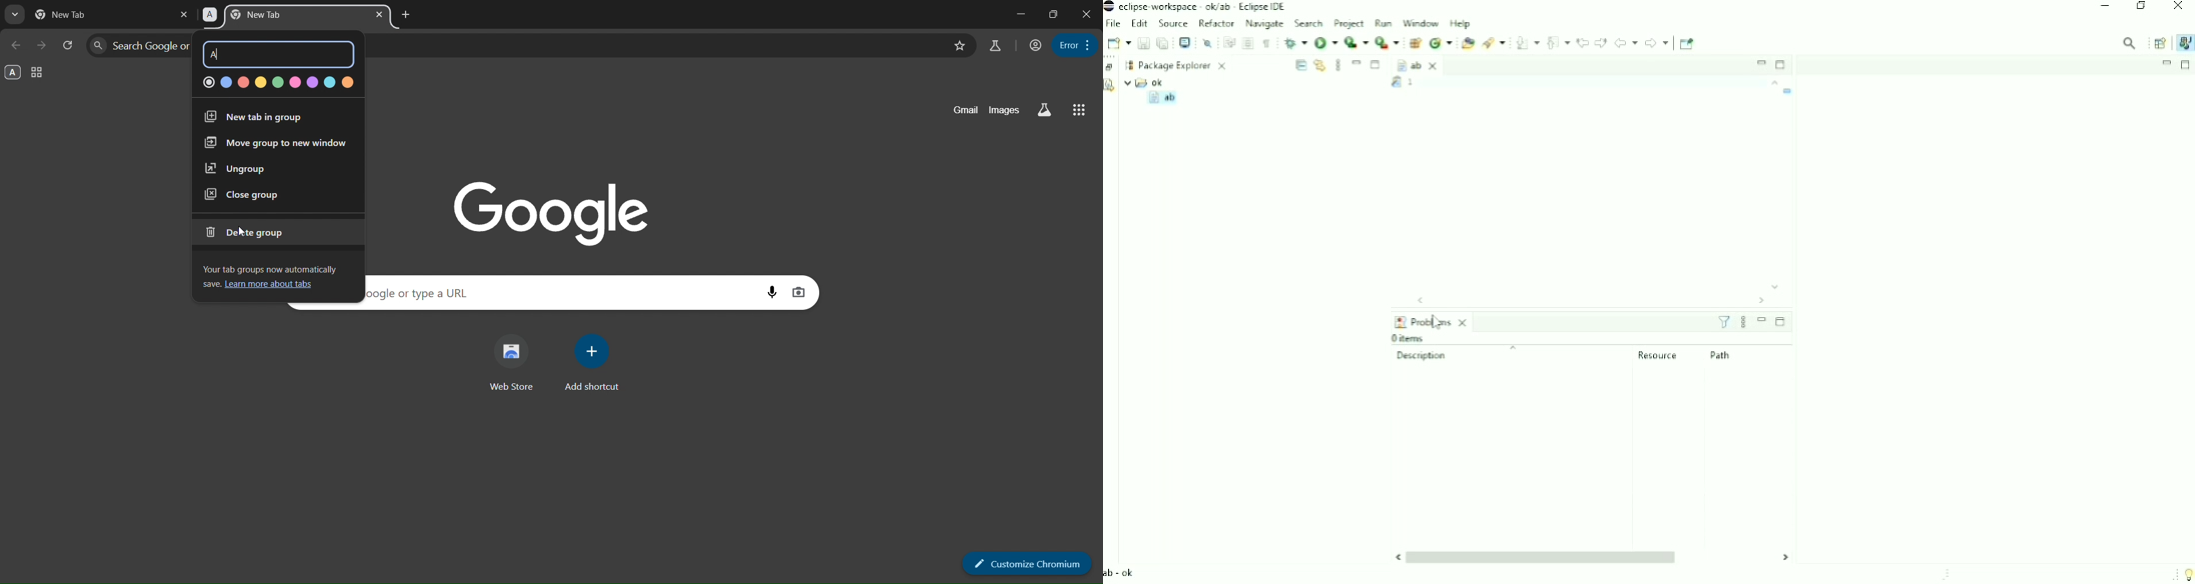  What do you see at coordinates (281, 16) in the screenshot?
I see `tab group` at bounding box center [281, 16].